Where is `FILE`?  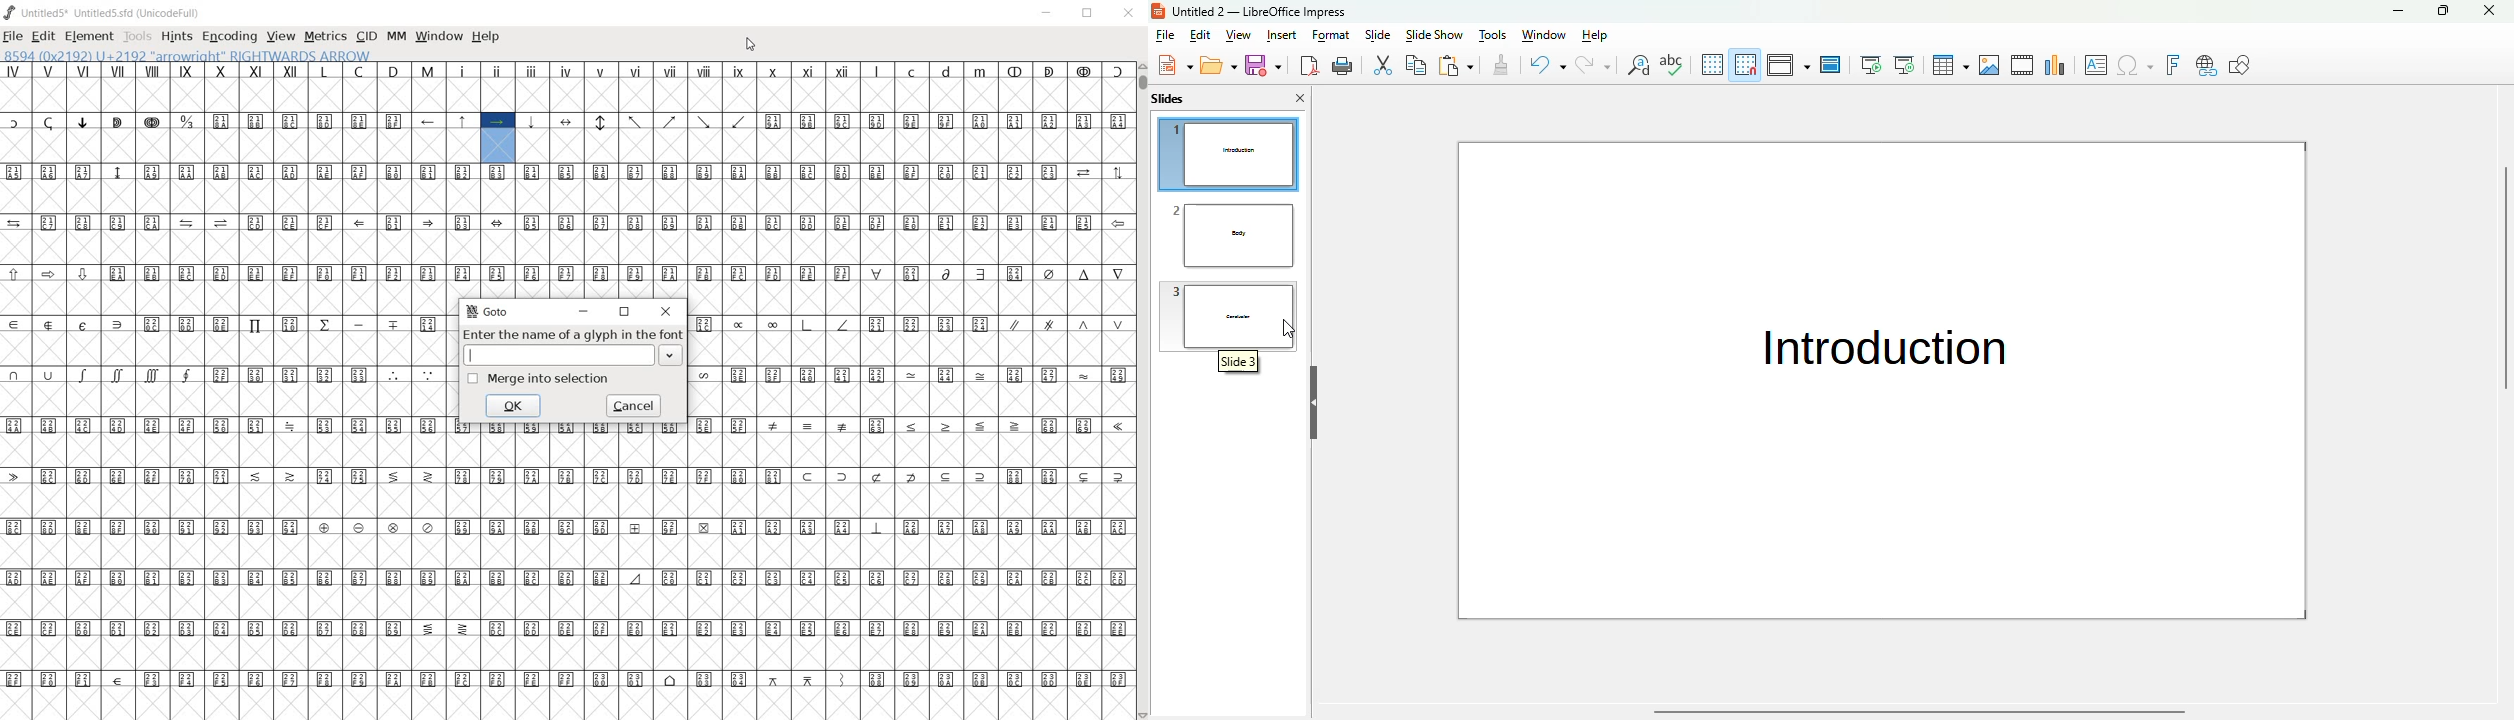
FILE is located at coordinates (13, 38).